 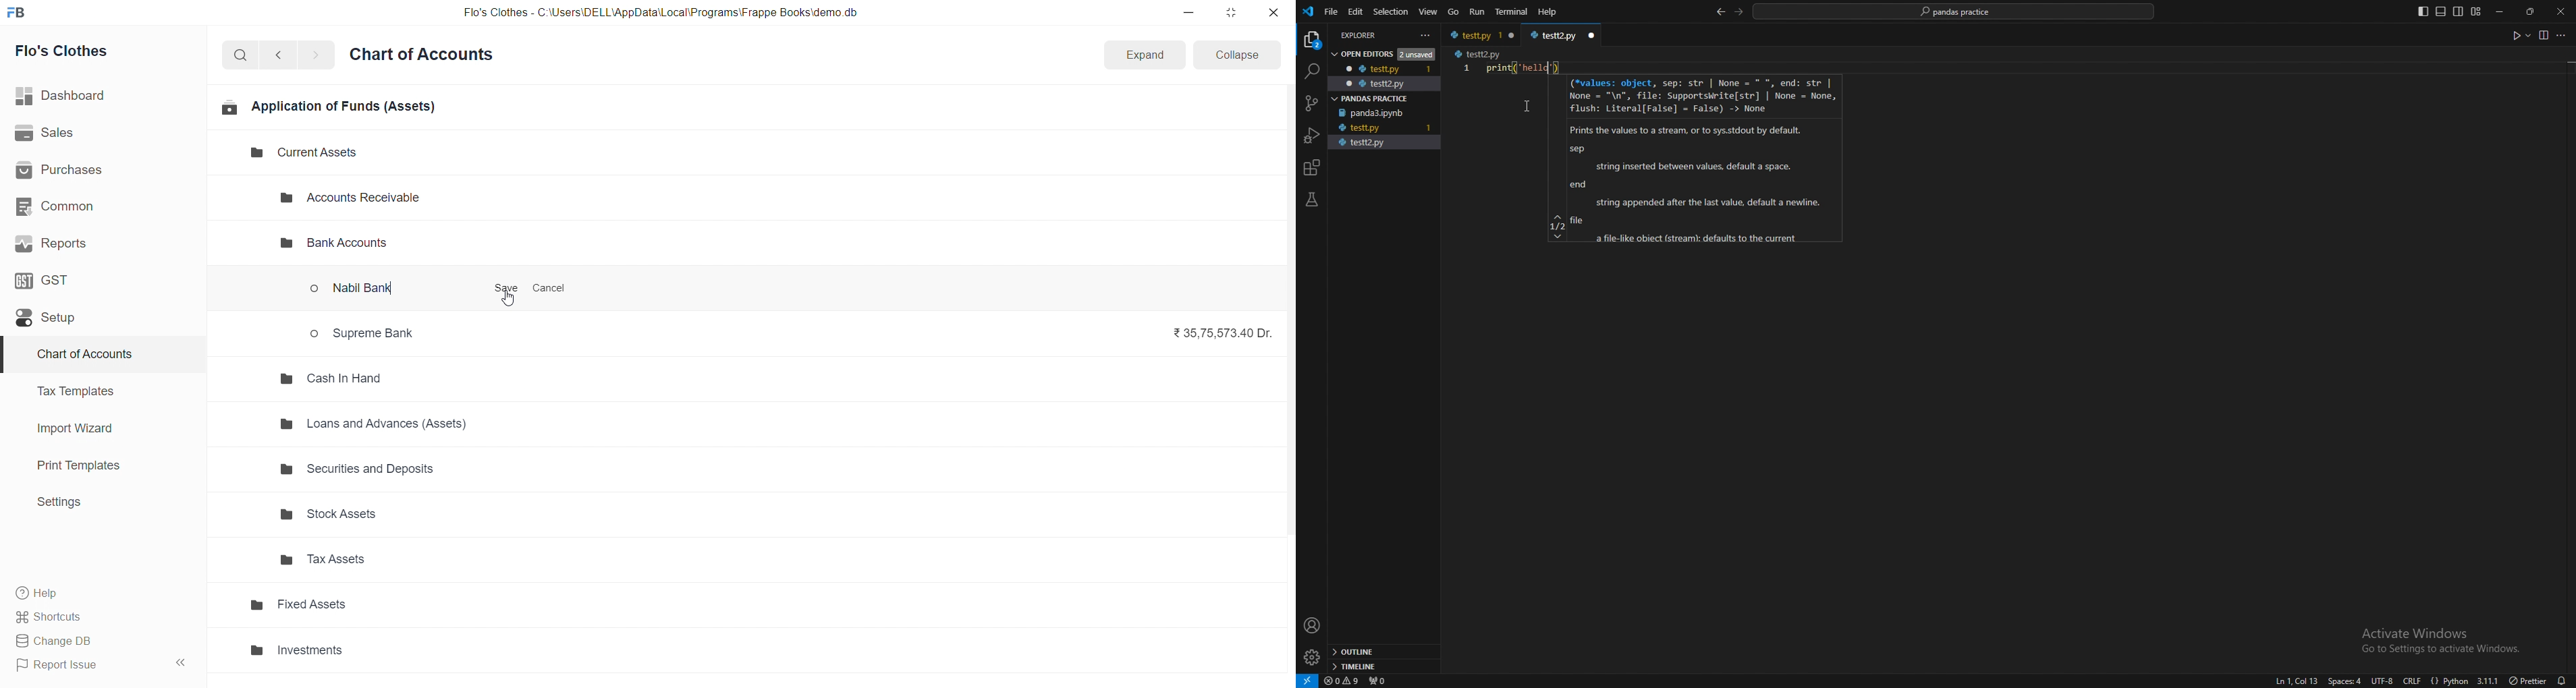 I want to click on go, so click(x=1453, y=13).